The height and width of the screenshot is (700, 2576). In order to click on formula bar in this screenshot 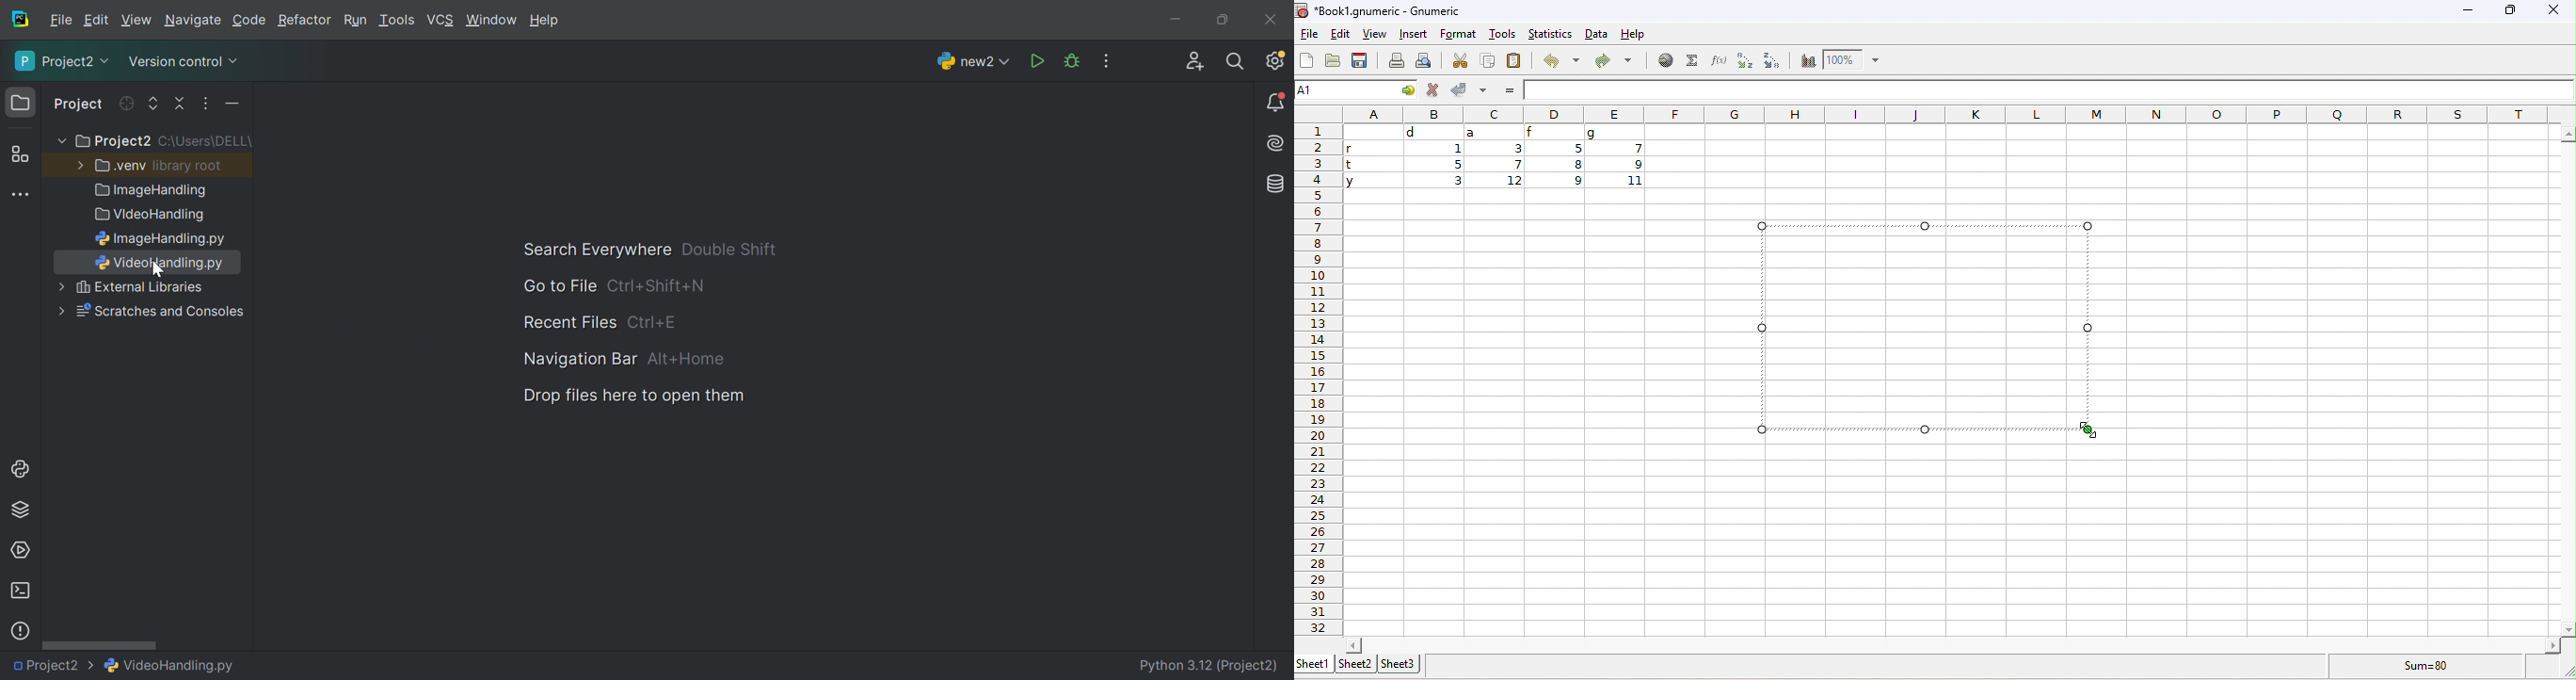, I will do `click(2050, 89)`.